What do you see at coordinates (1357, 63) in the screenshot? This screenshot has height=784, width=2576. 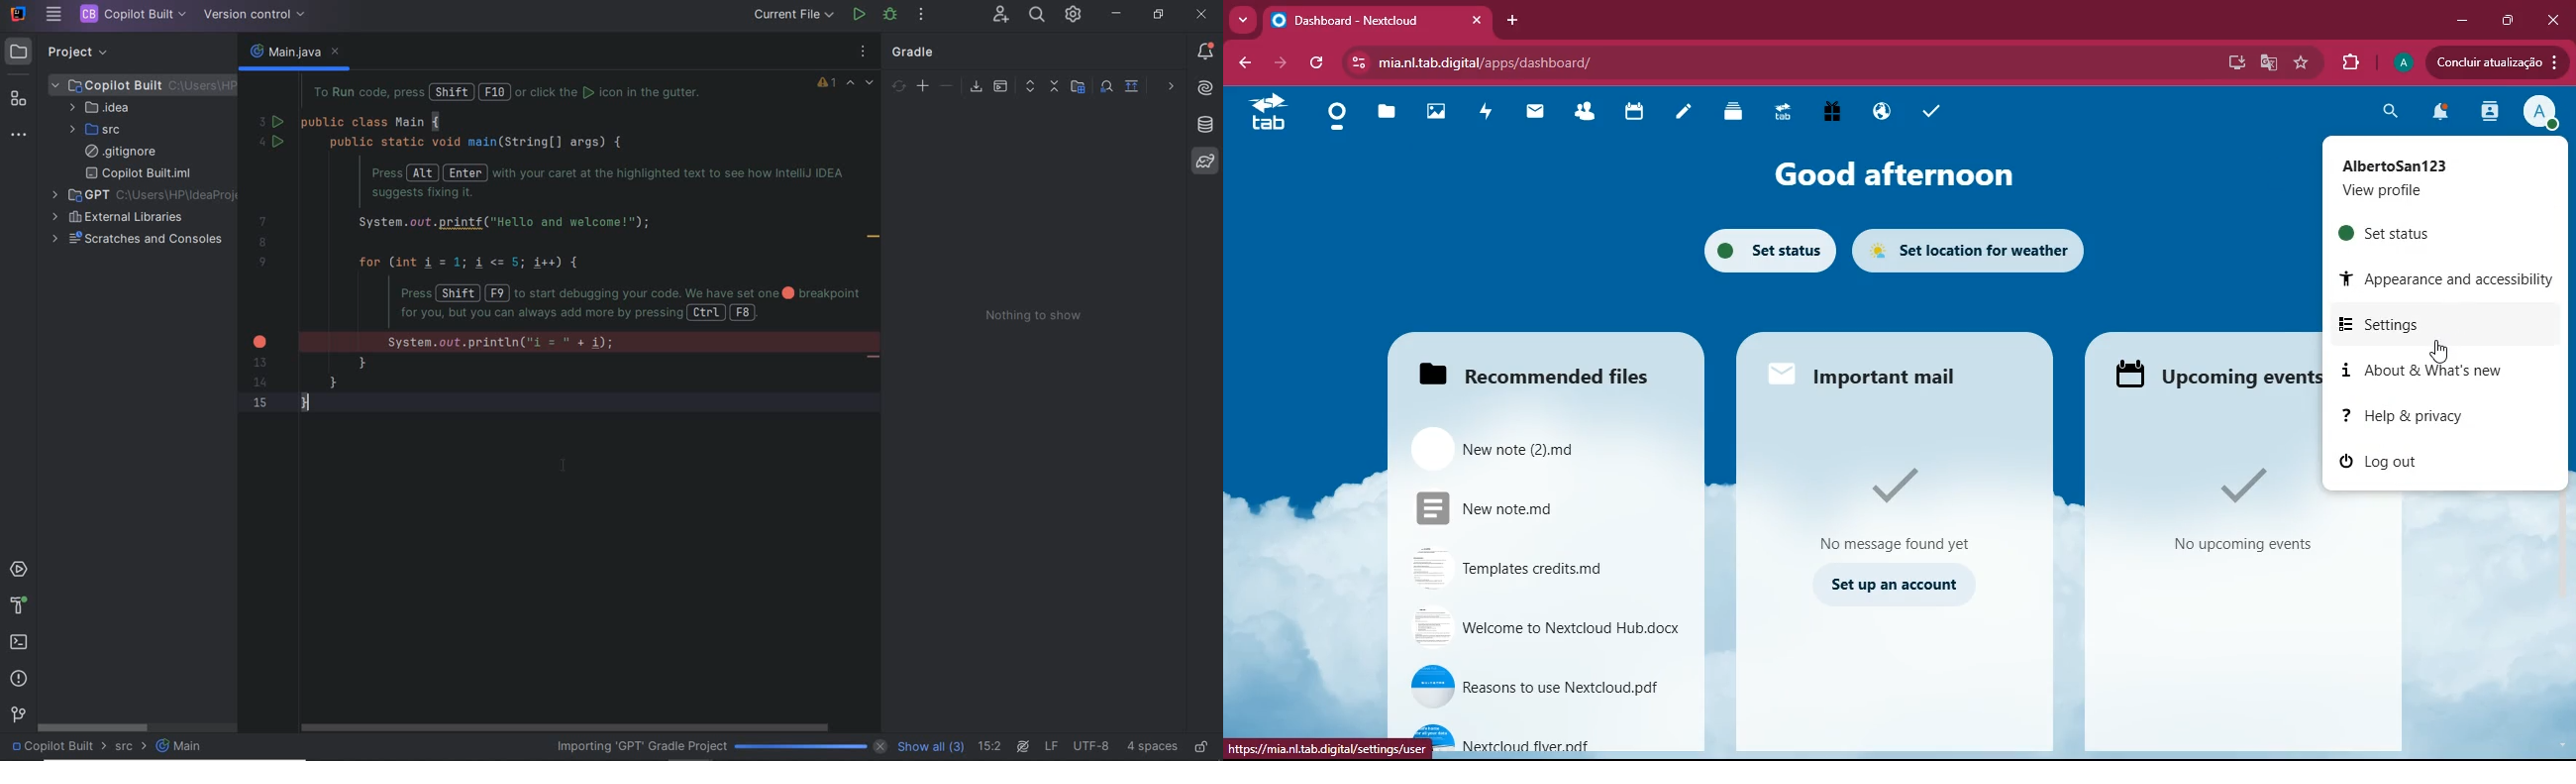 I see `View site information` at bounding box center [1357, 63].